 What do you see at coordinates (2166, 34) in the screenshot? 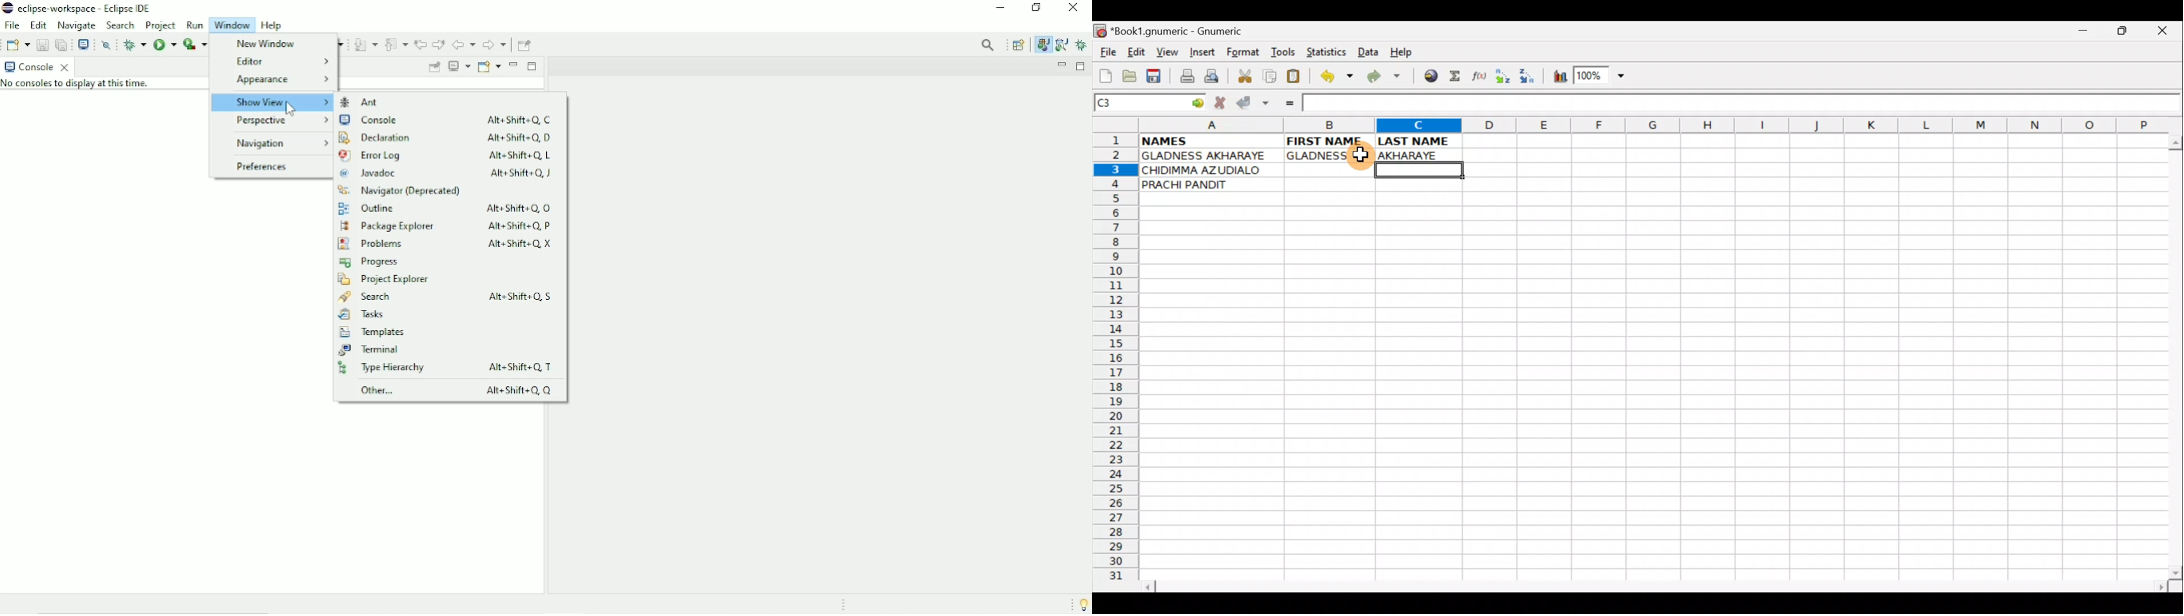
I see `Close` at bounding box center [2166, 34].